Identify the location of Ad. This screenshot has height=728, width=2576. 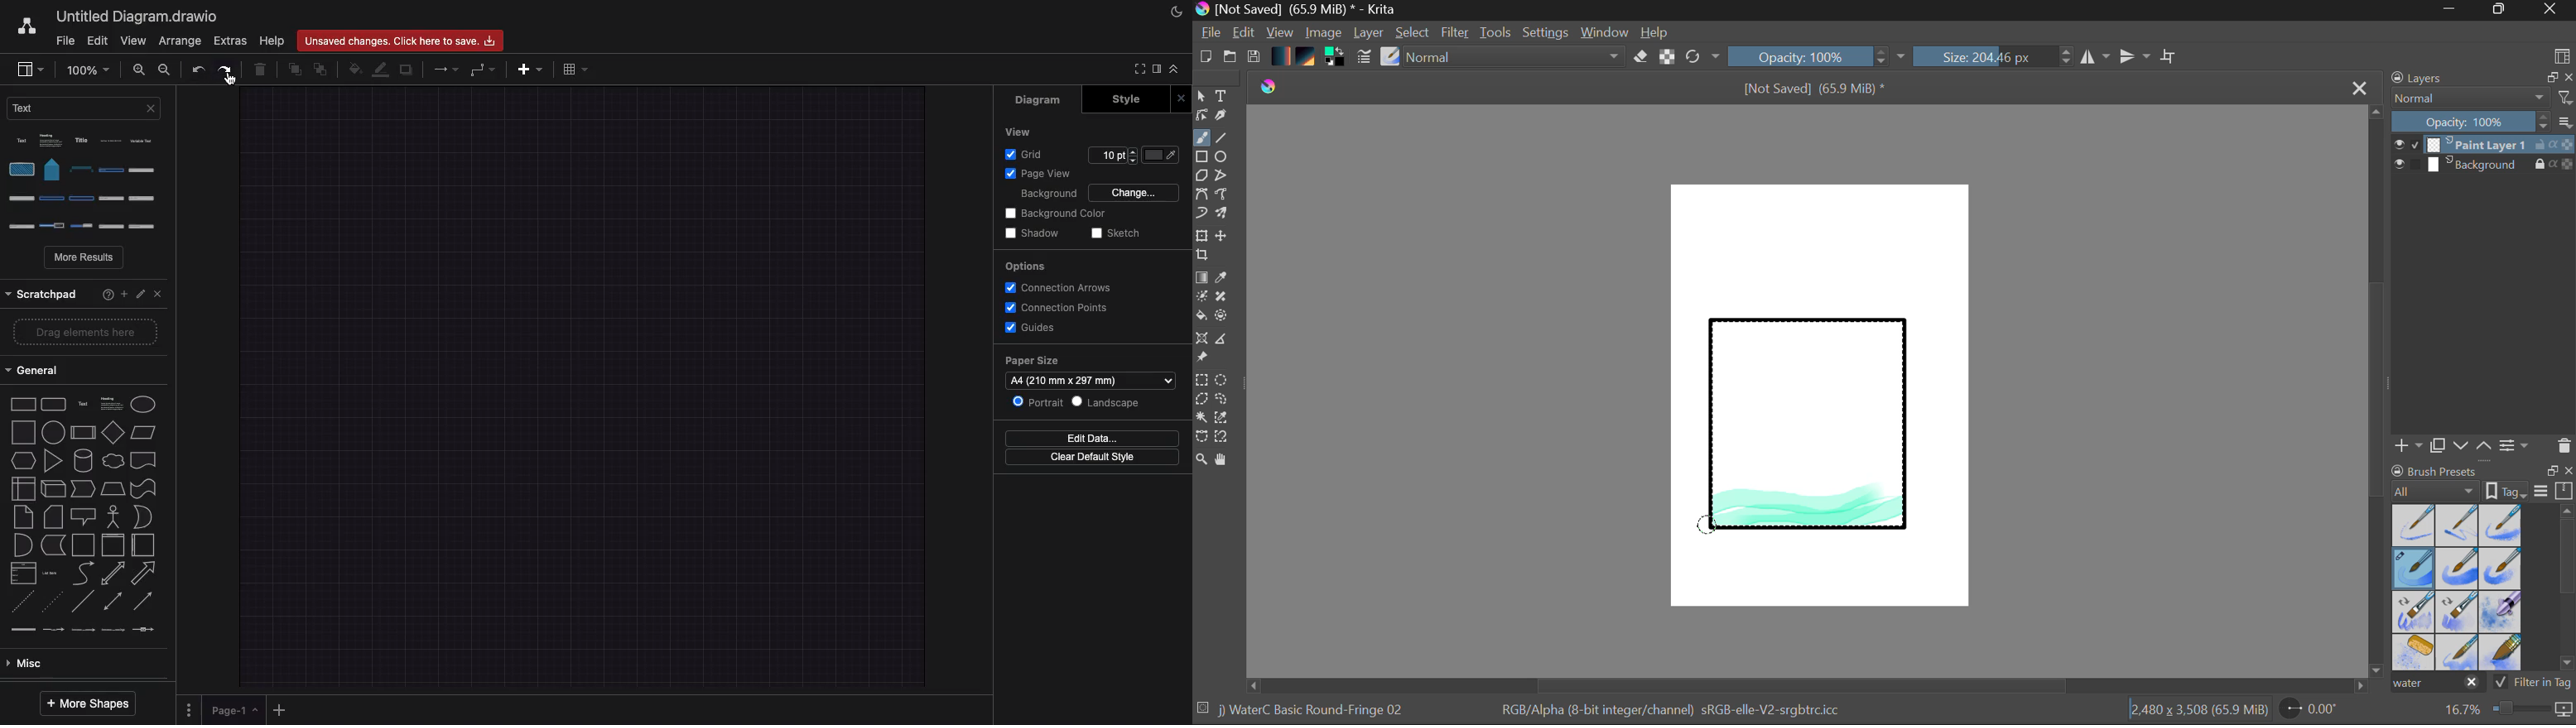
(532, 69).